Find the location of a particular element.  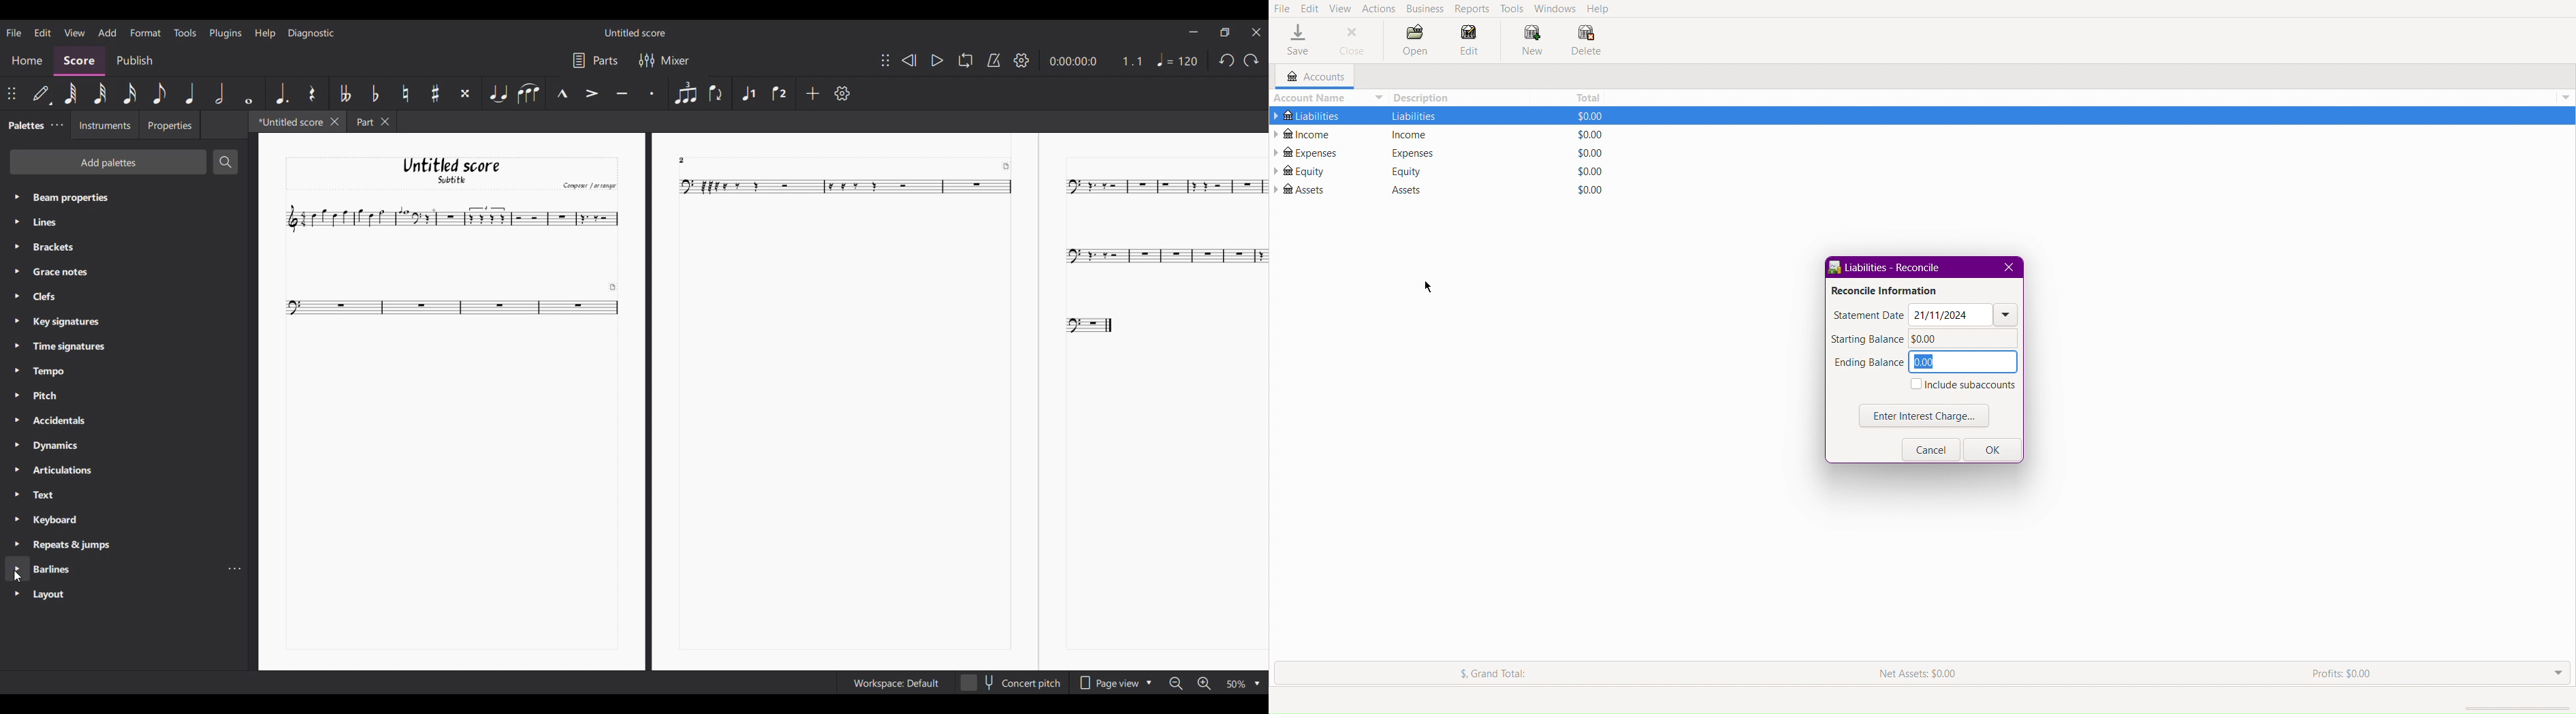

Loop playback  is located at coordinates (966, 60).